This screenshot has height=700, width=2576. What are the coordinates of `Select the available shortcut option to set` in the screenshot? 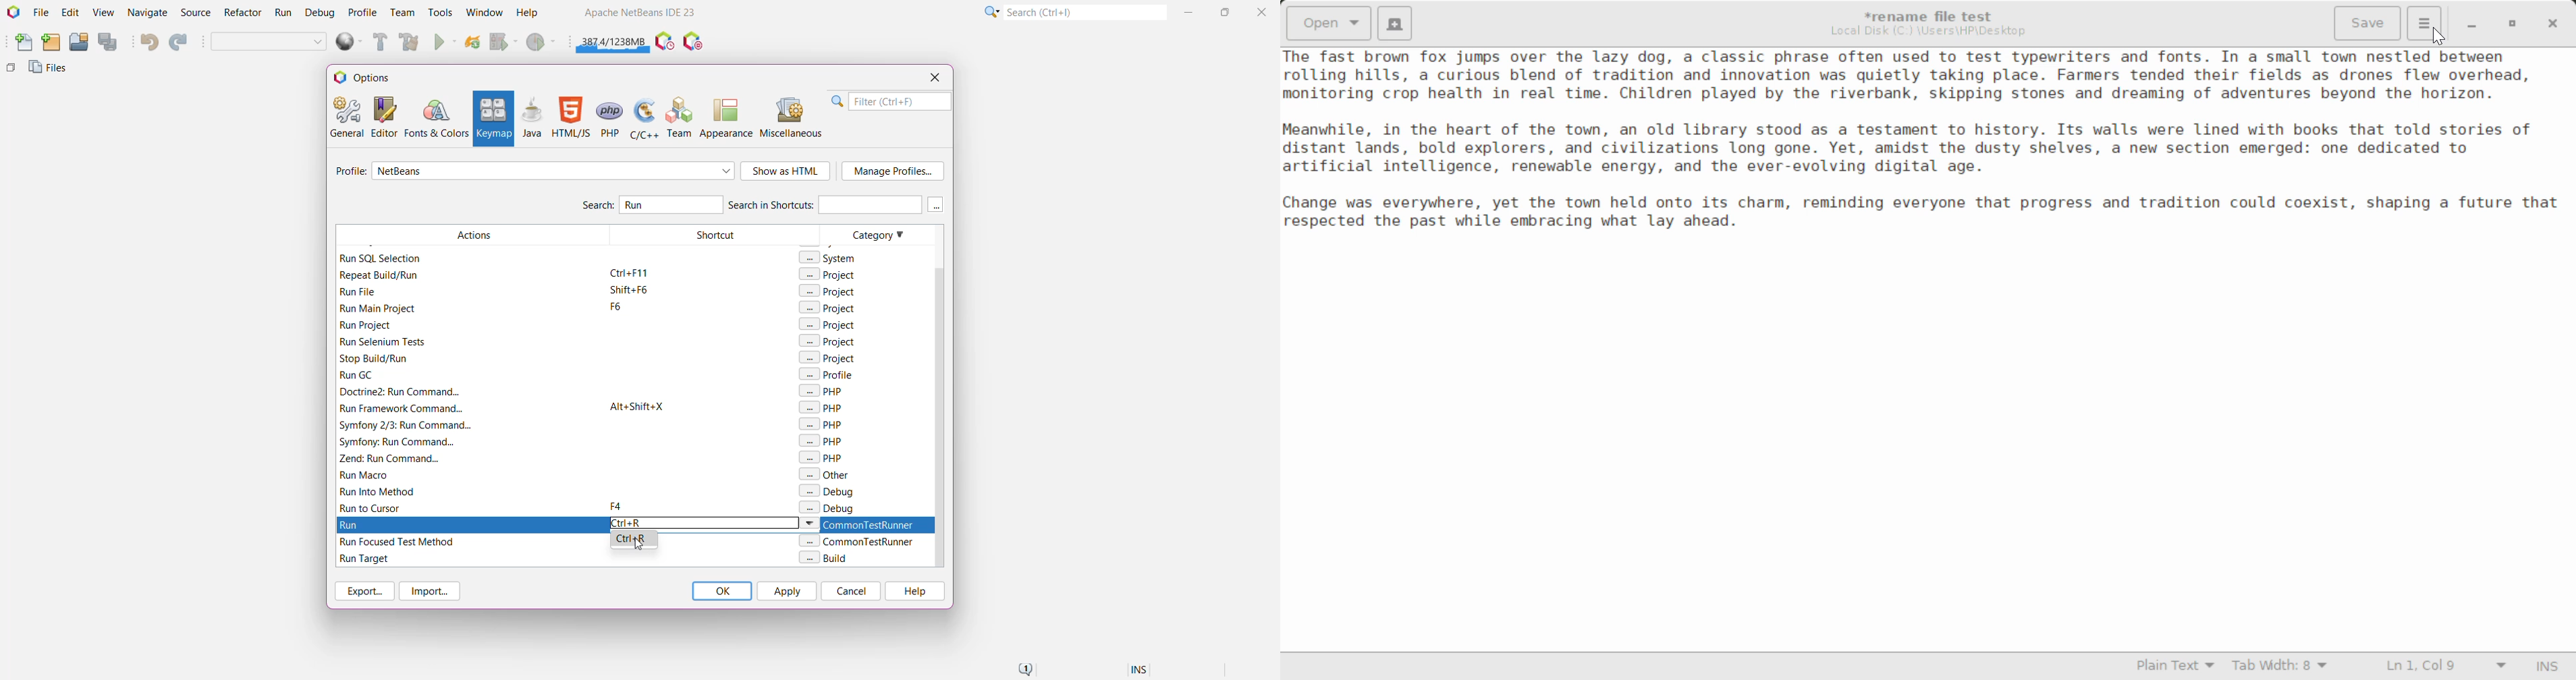 It's located at (634, 539).